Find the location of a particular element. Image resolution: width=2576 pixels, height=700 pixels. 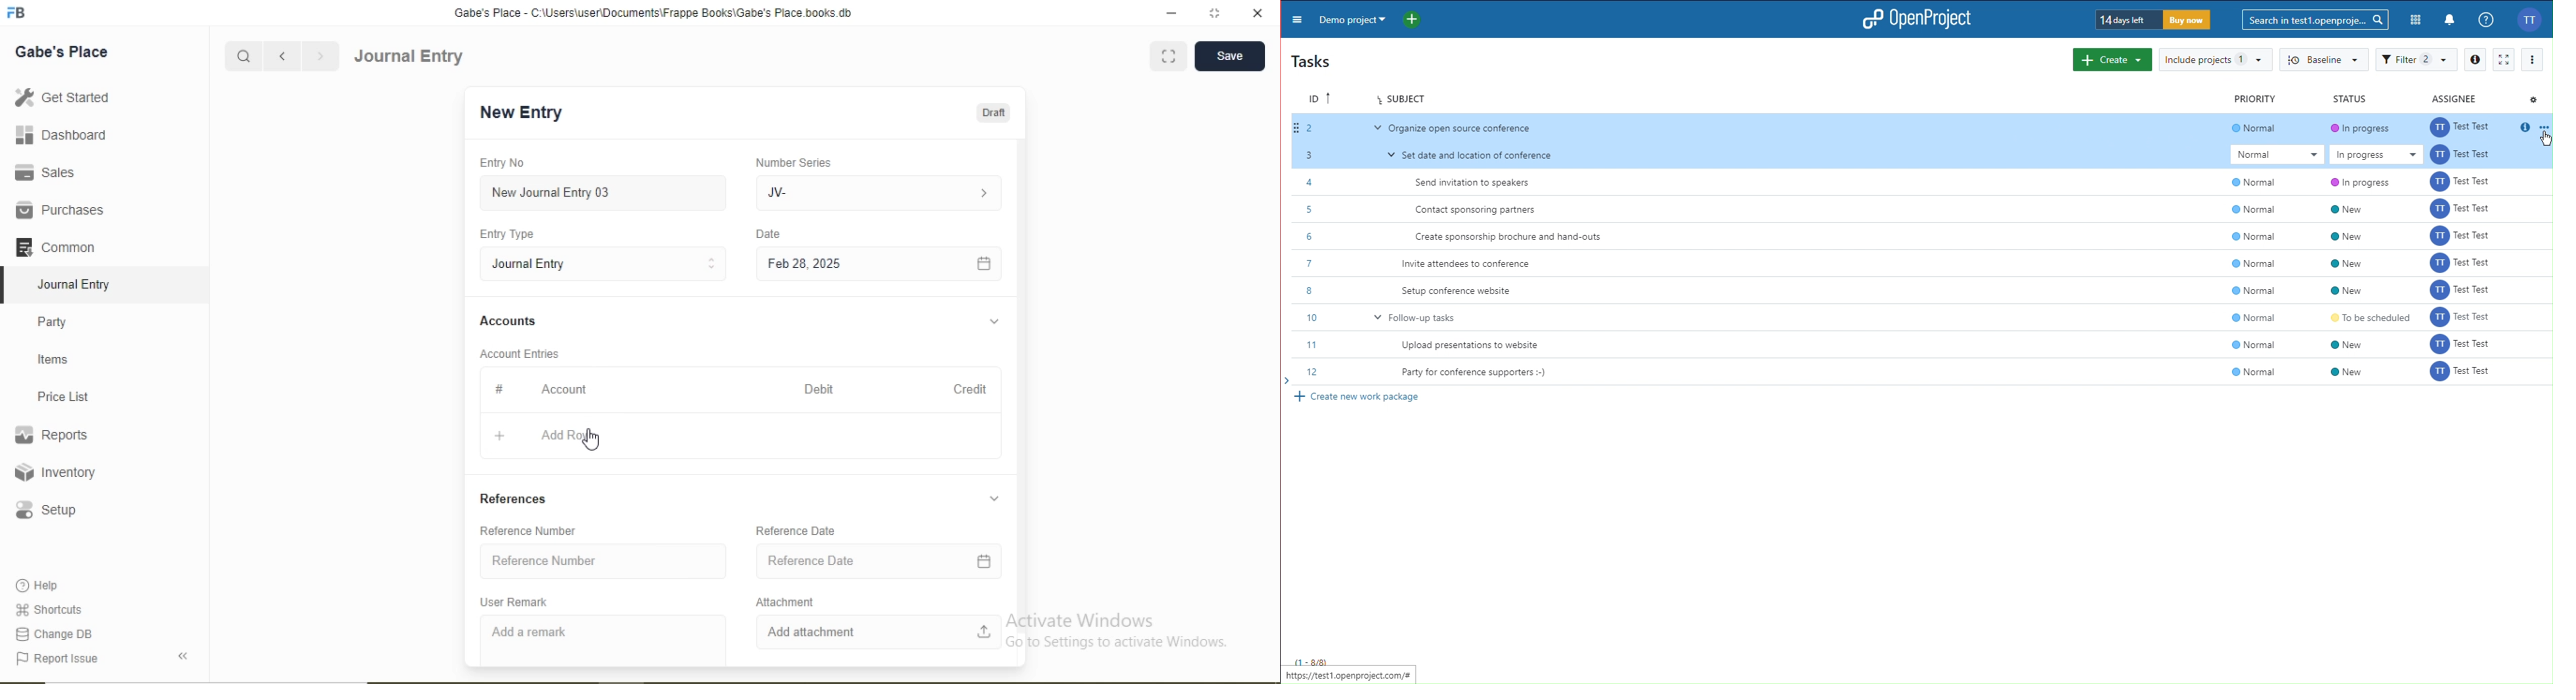

‘Gabe's Place - C:\Users\useriDocuments\Frappe Books\Gabe's Place books db is located at coordinates (652, 13).